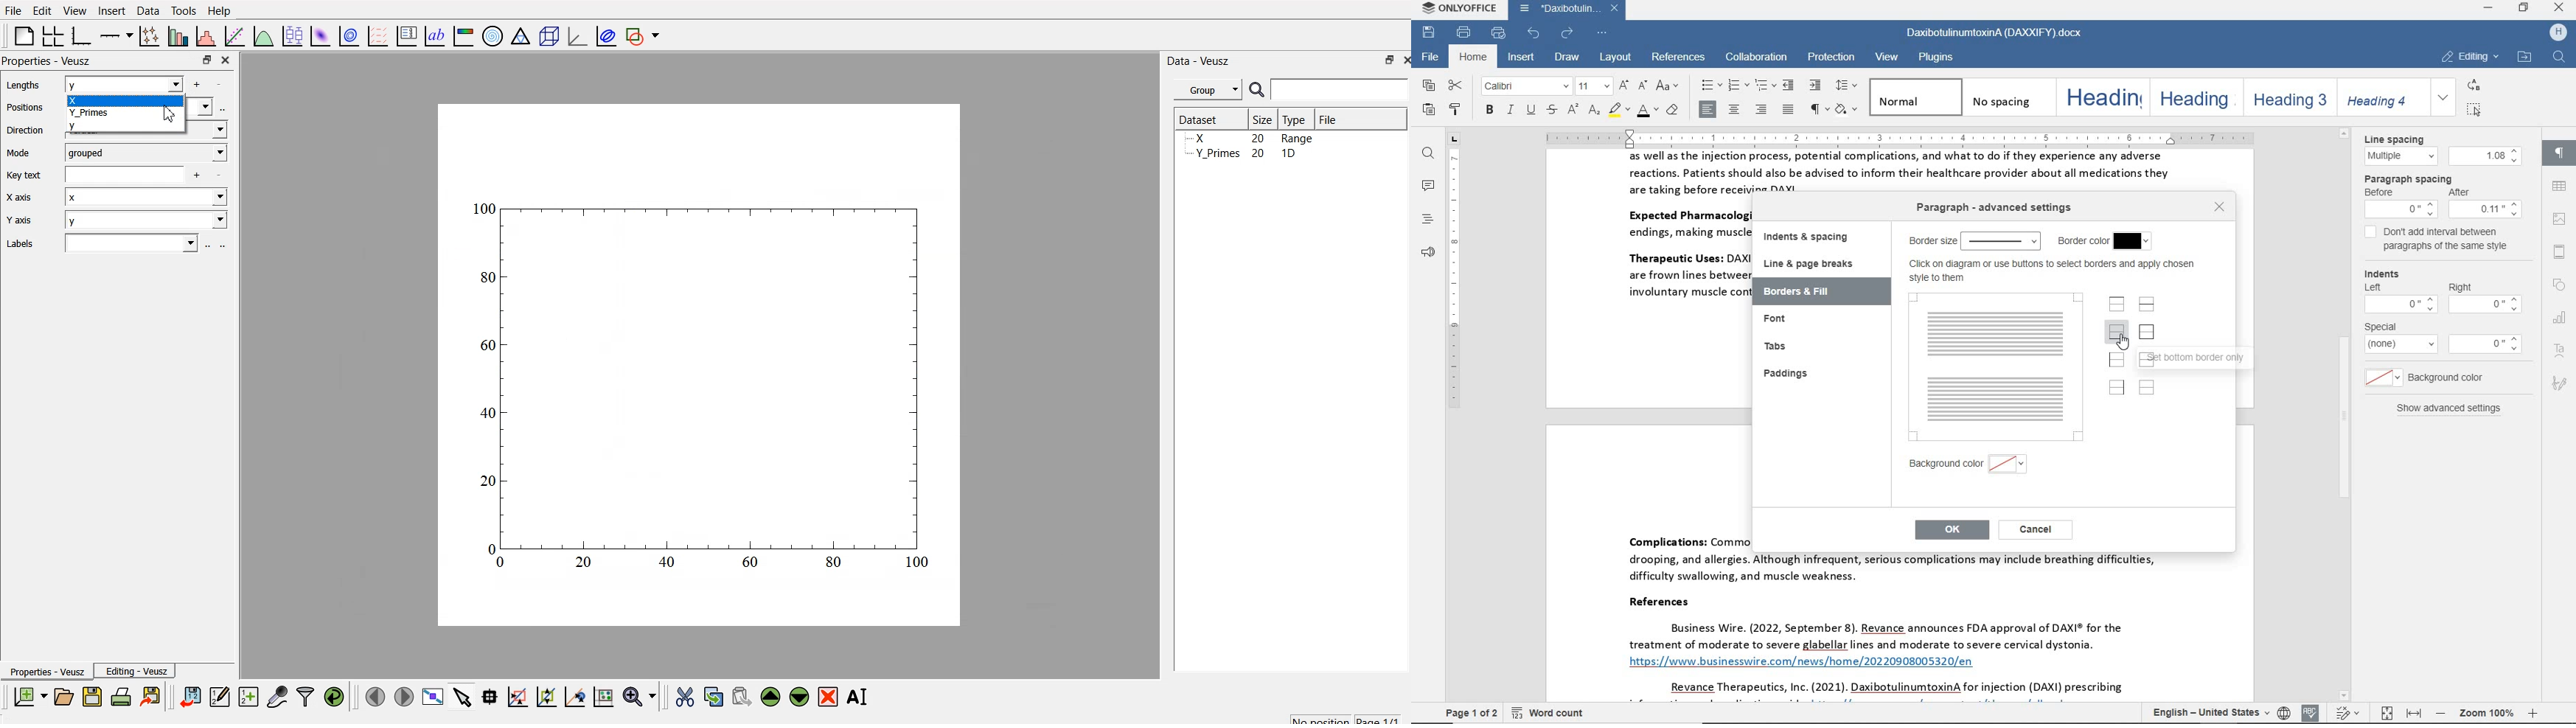  I want to click on hp, so click(2555, 33).